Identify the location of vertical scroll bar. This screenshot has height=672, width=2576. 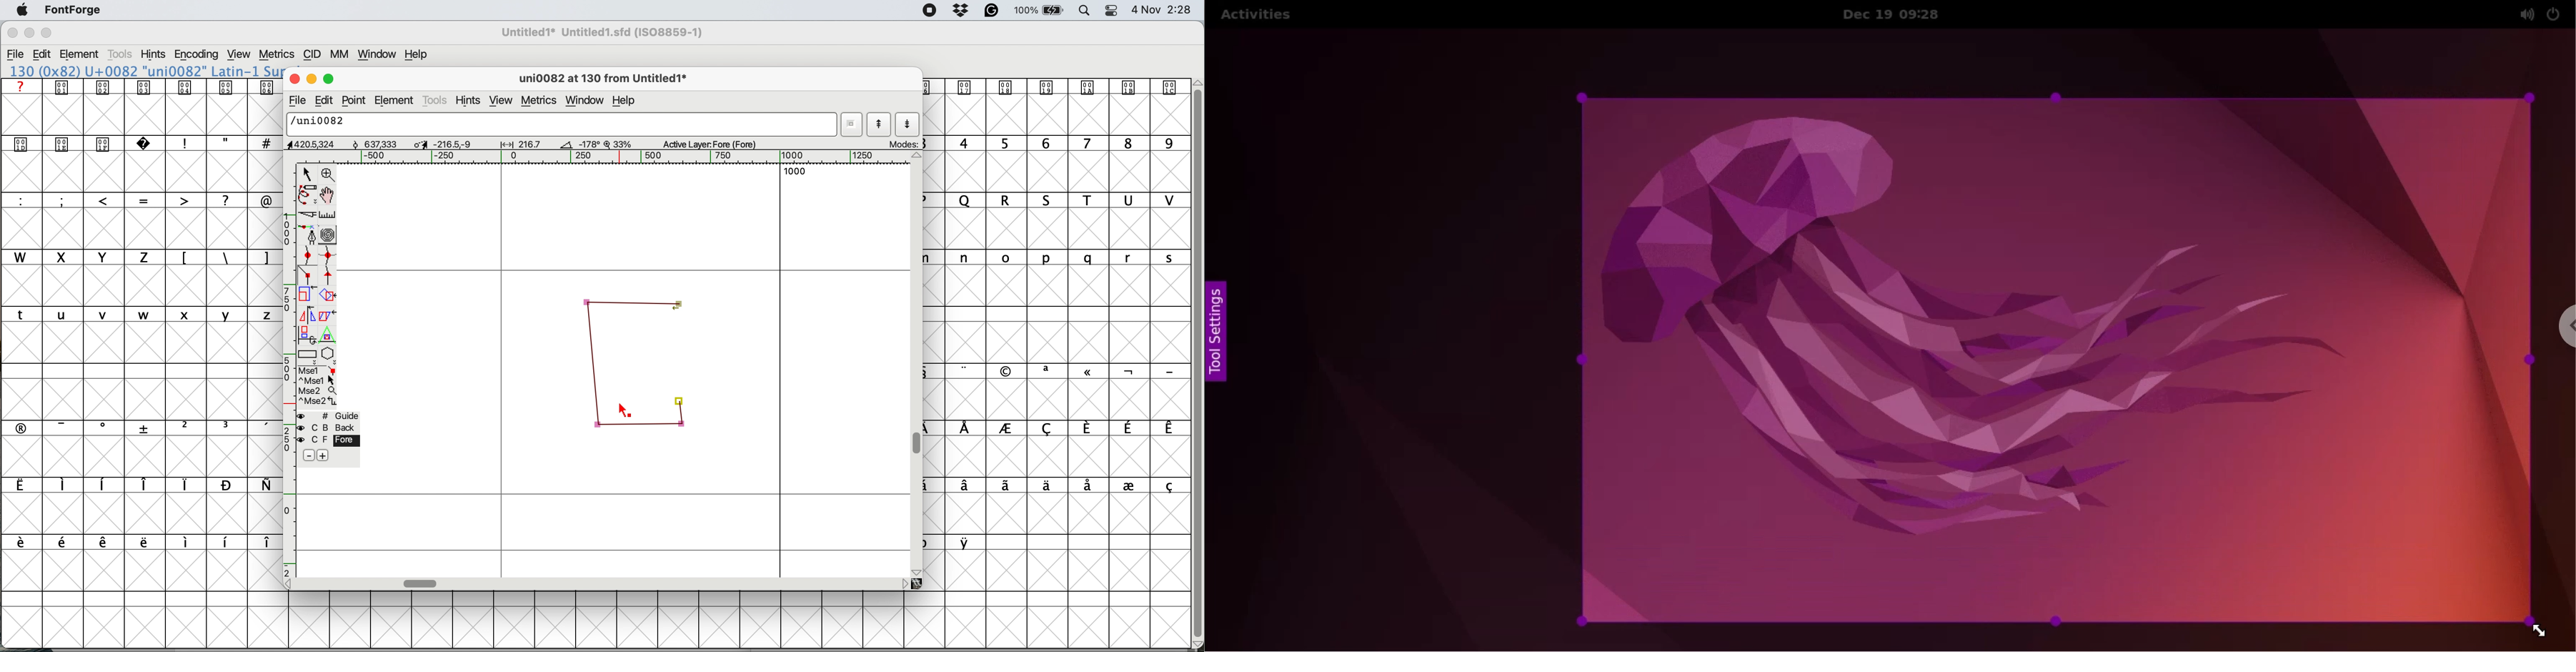
(919, 444).